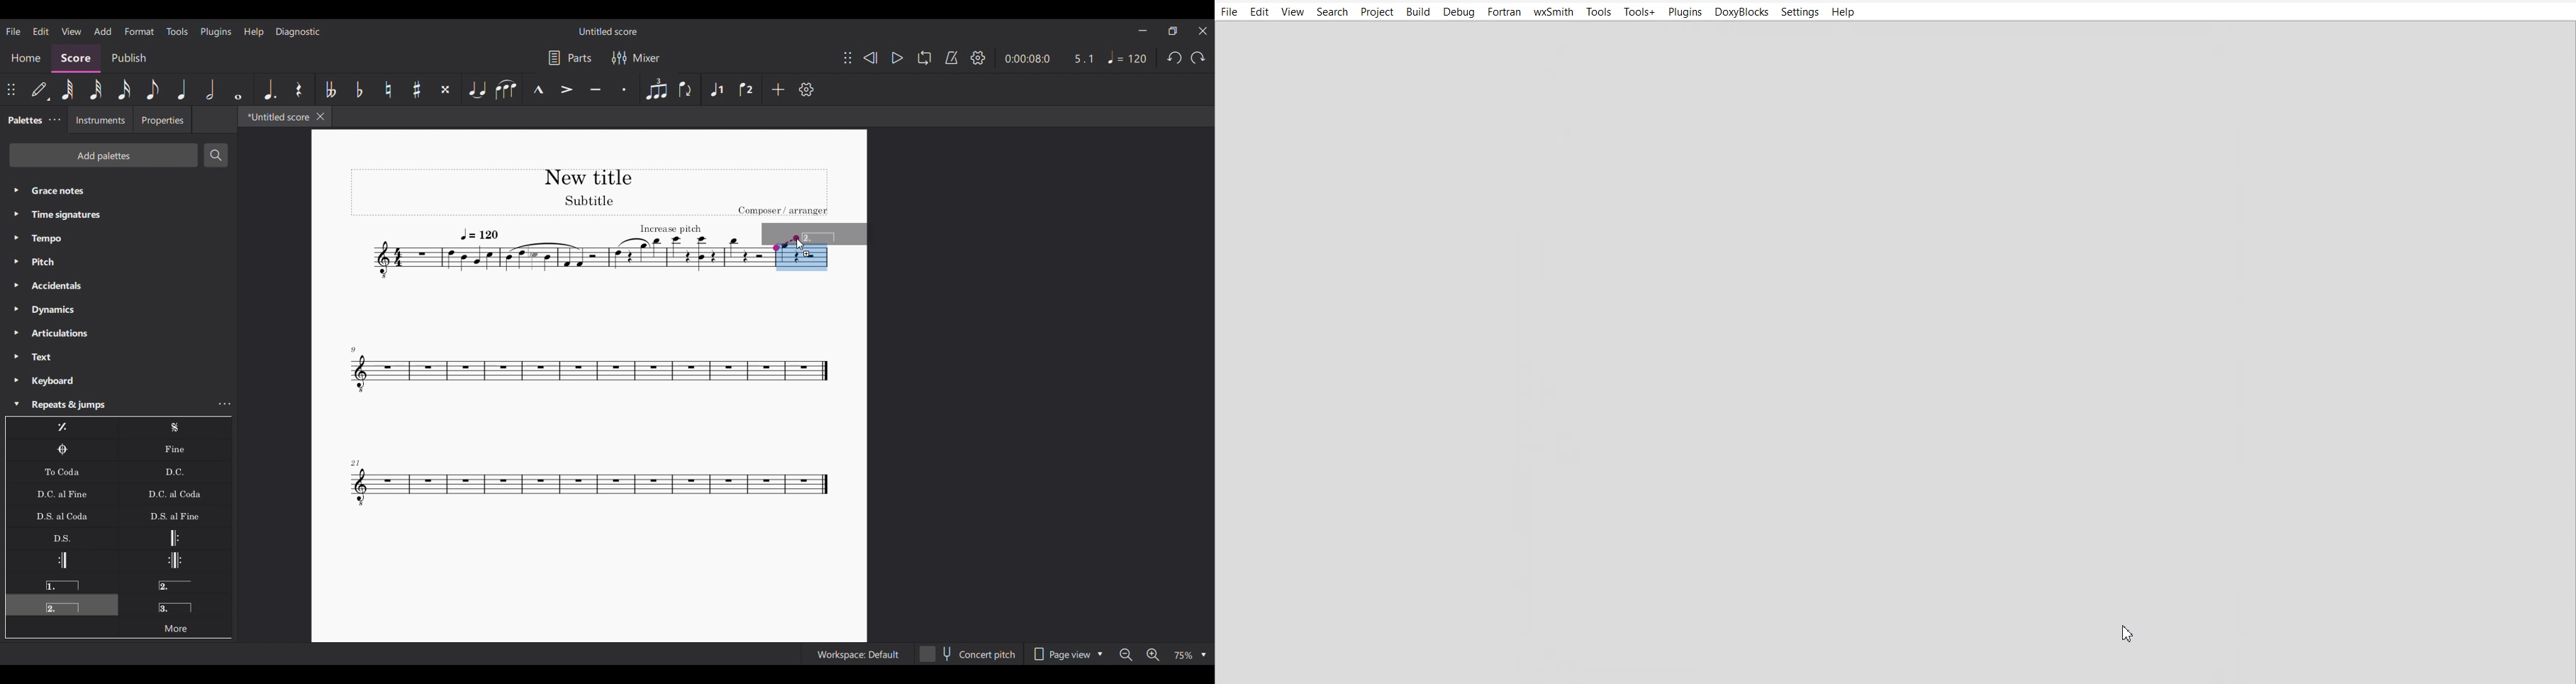 Image resolution: width=2576 pixels, height=700 pixels. I want to click on Build, so click(1418, 11).